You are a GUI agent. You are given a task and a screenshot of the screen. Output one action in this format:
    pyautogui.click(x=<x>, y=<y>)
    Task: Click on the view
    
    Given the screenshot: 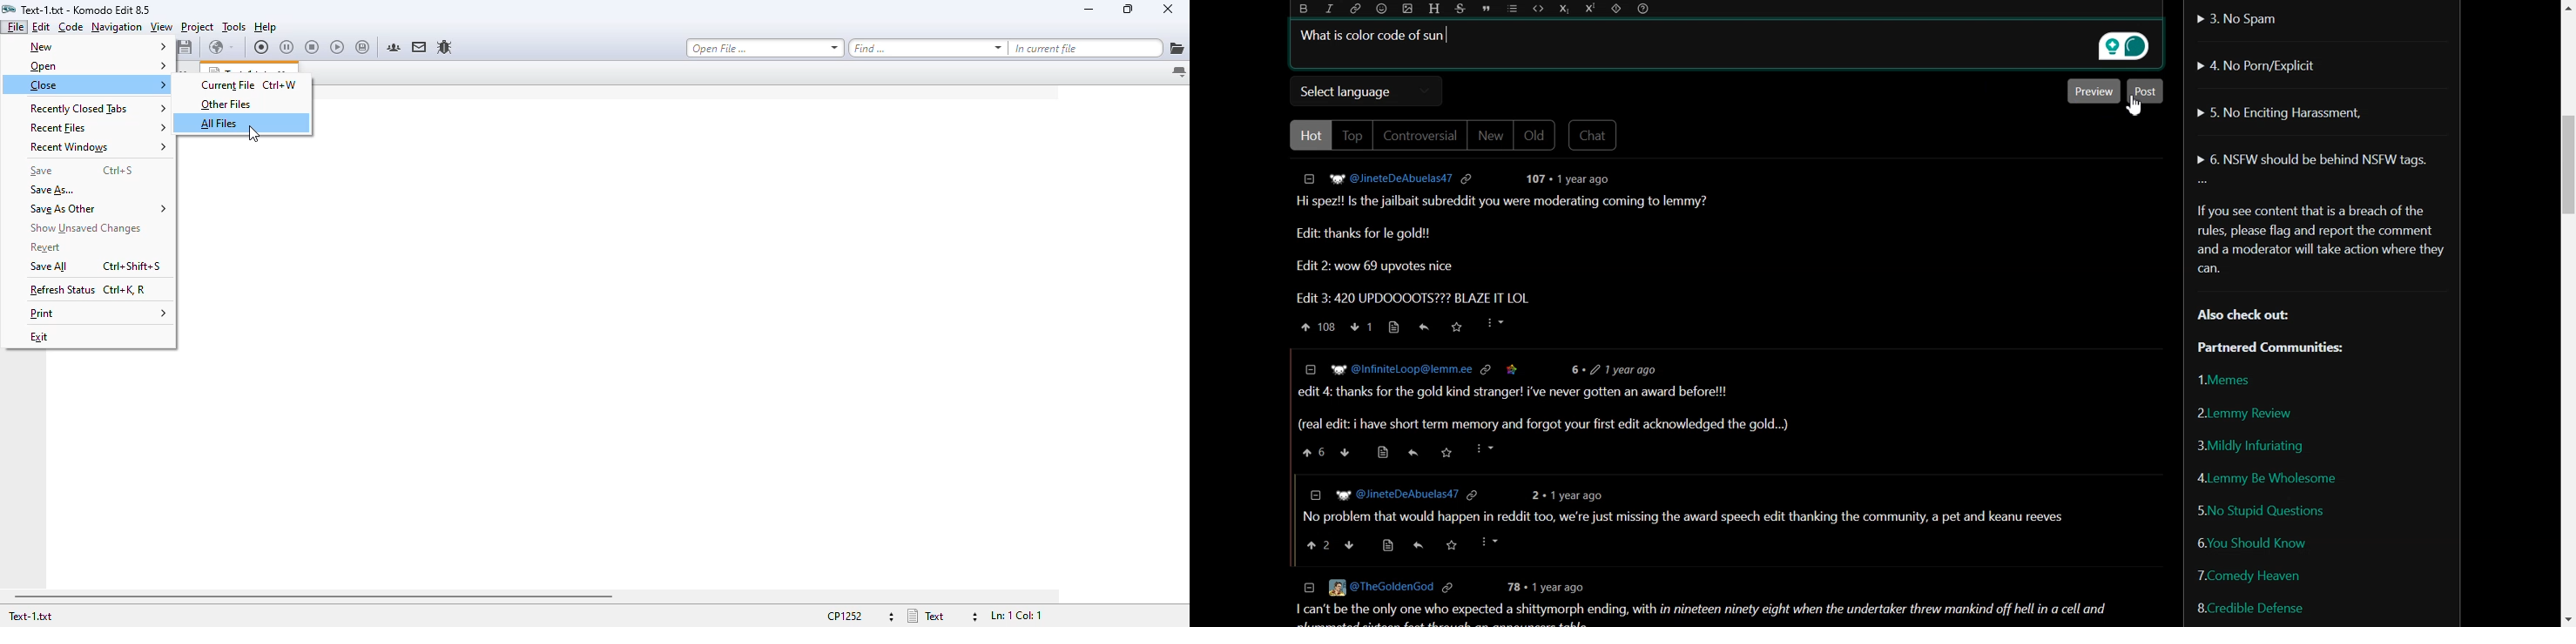 What is the action you would take?
    pyautogui.click(x=161, y=27)
    